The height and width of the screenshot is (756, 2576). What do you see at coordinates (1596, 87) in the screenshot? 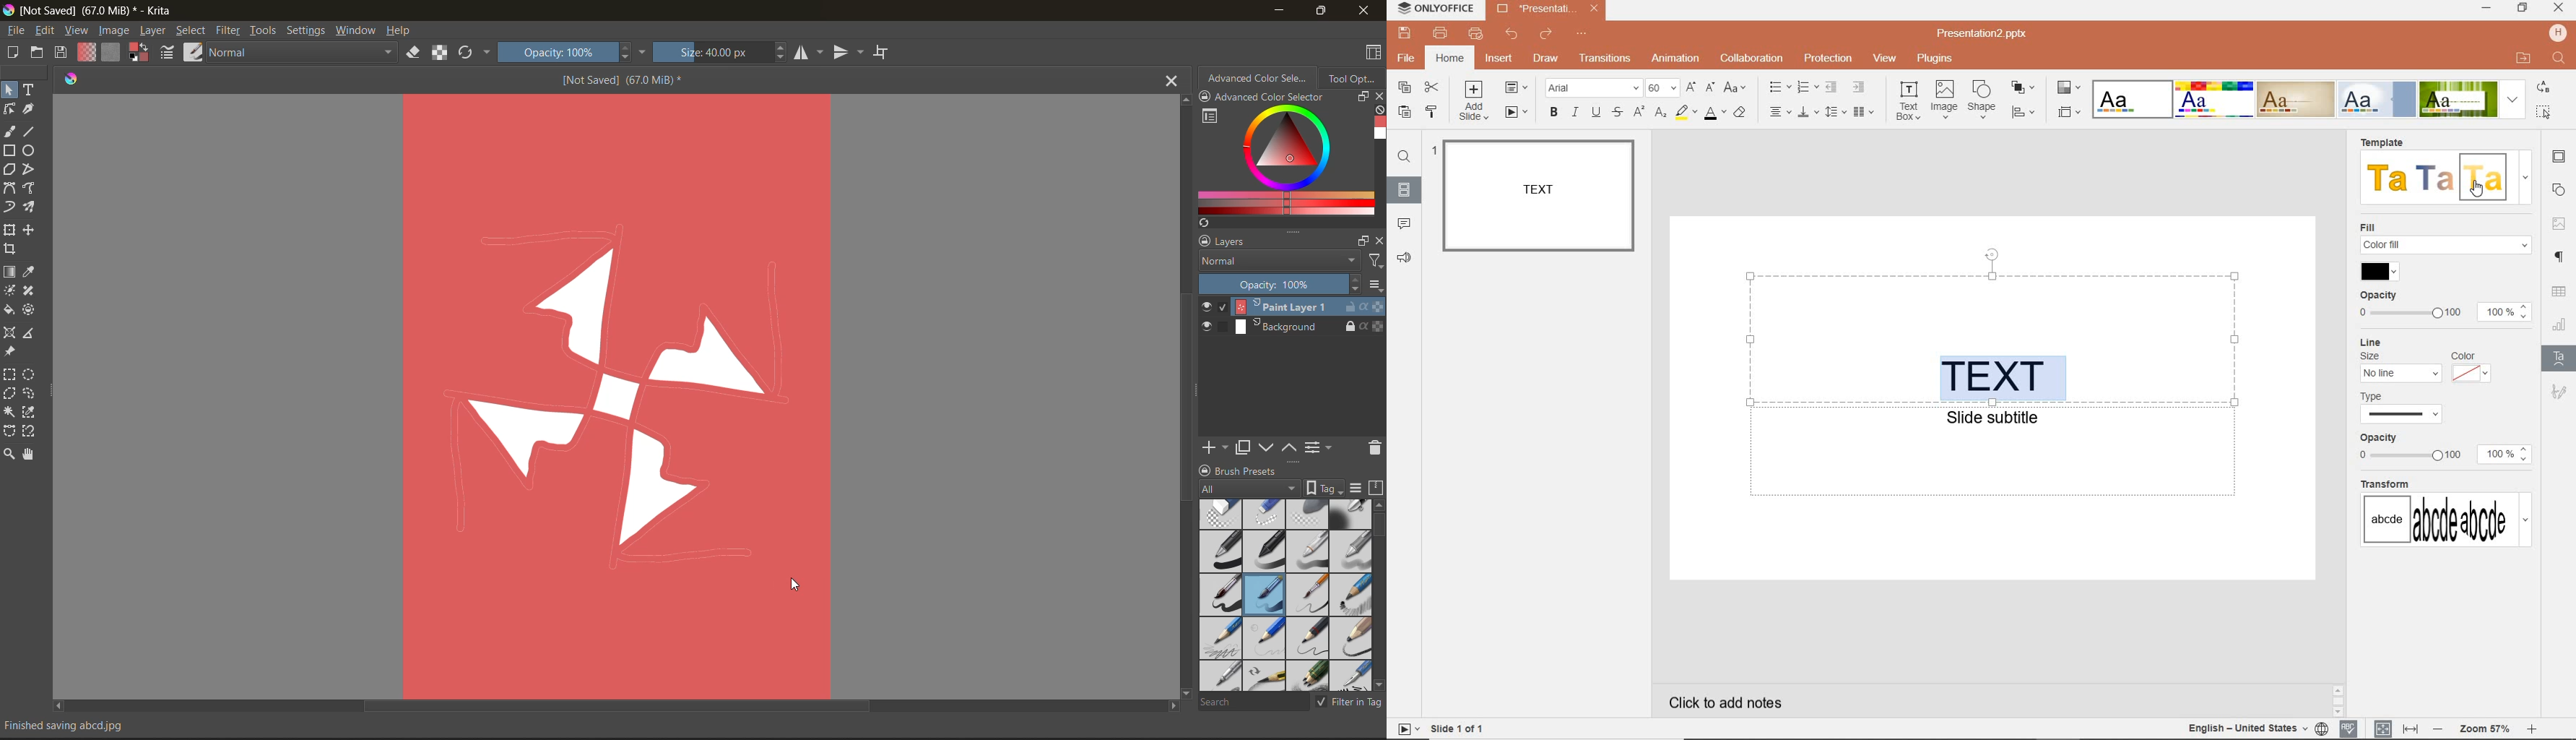
I see `FONT` at bounding box center [1596, 87].